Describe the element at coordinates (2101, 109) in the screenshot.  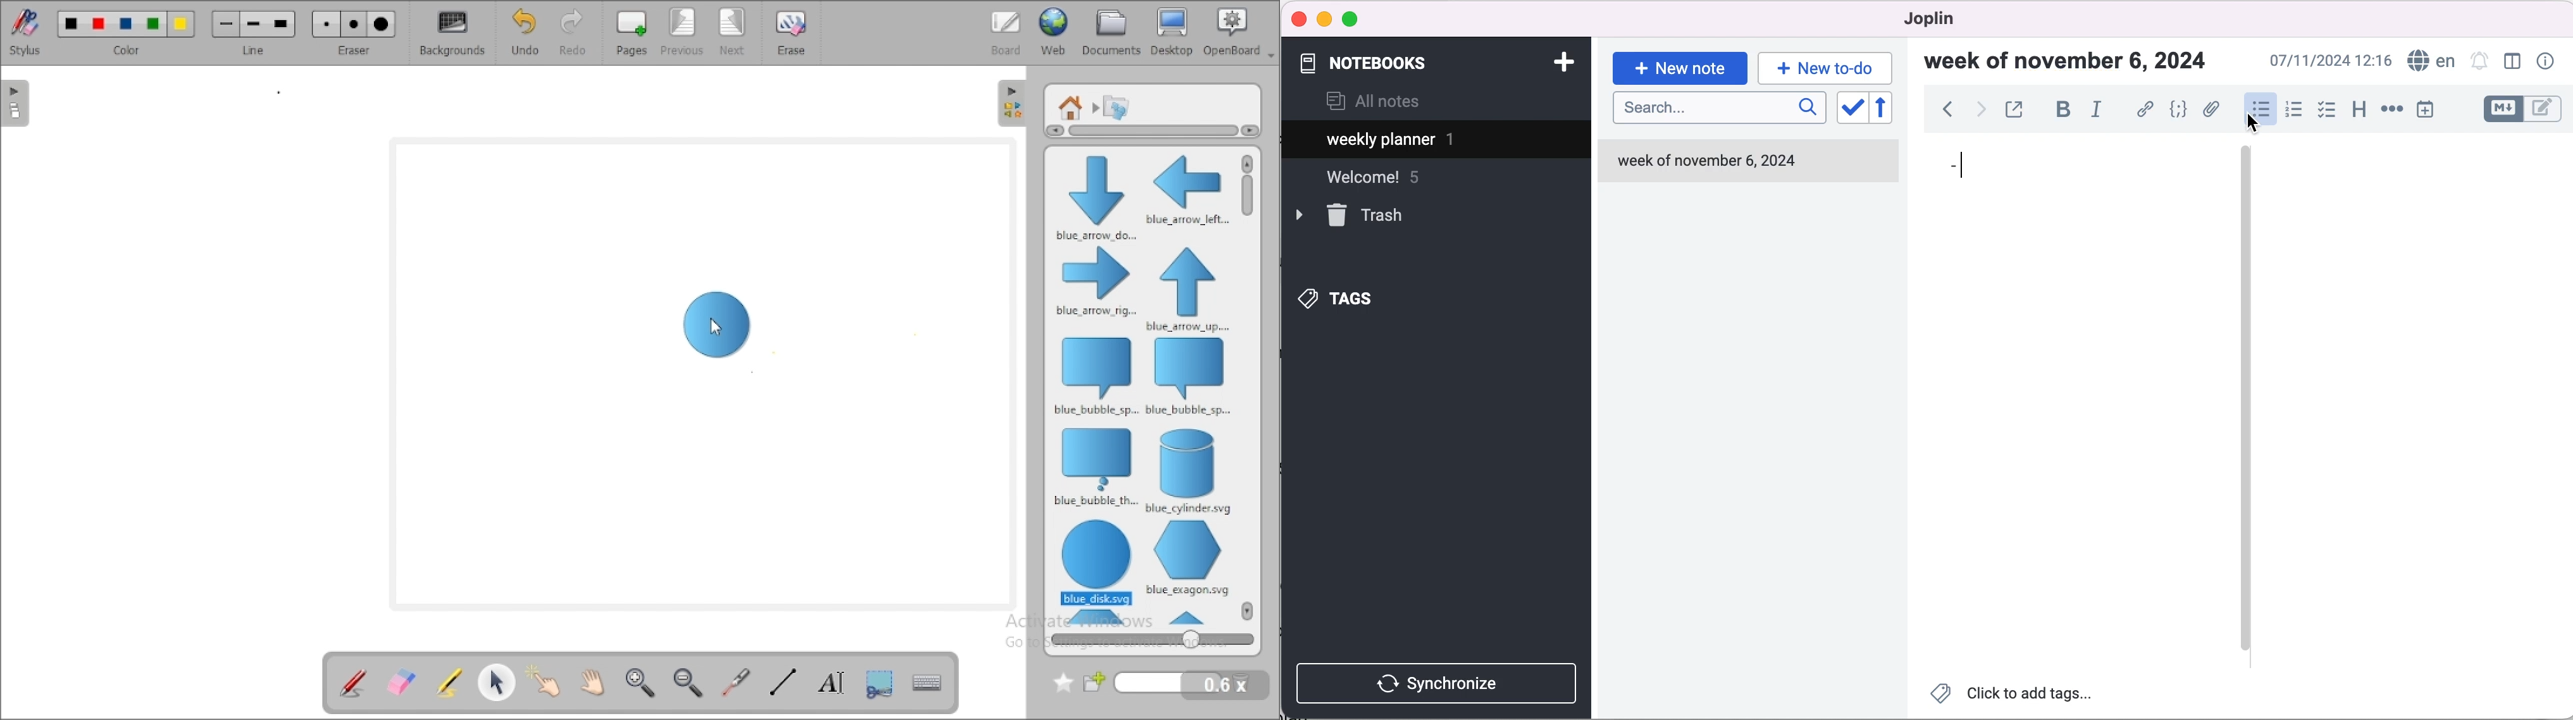
I see `italic` at that location.